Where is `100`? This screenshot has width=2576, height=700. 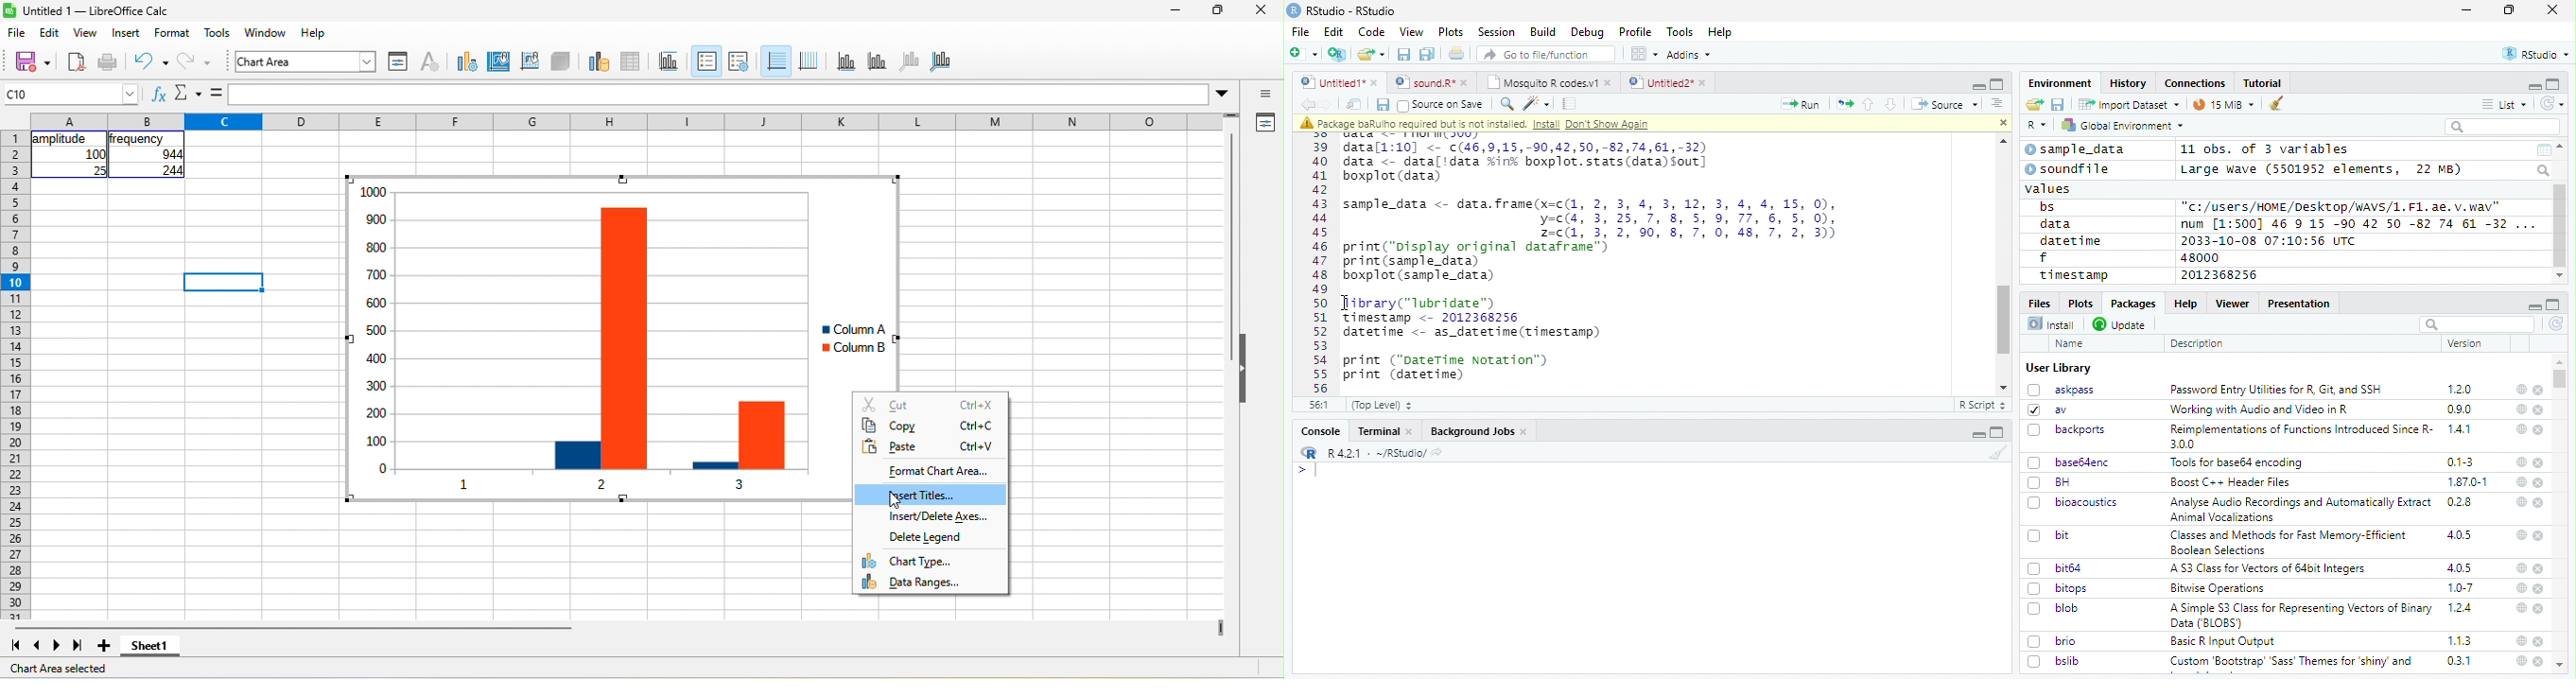 100 is located at coordinates (95, 154).